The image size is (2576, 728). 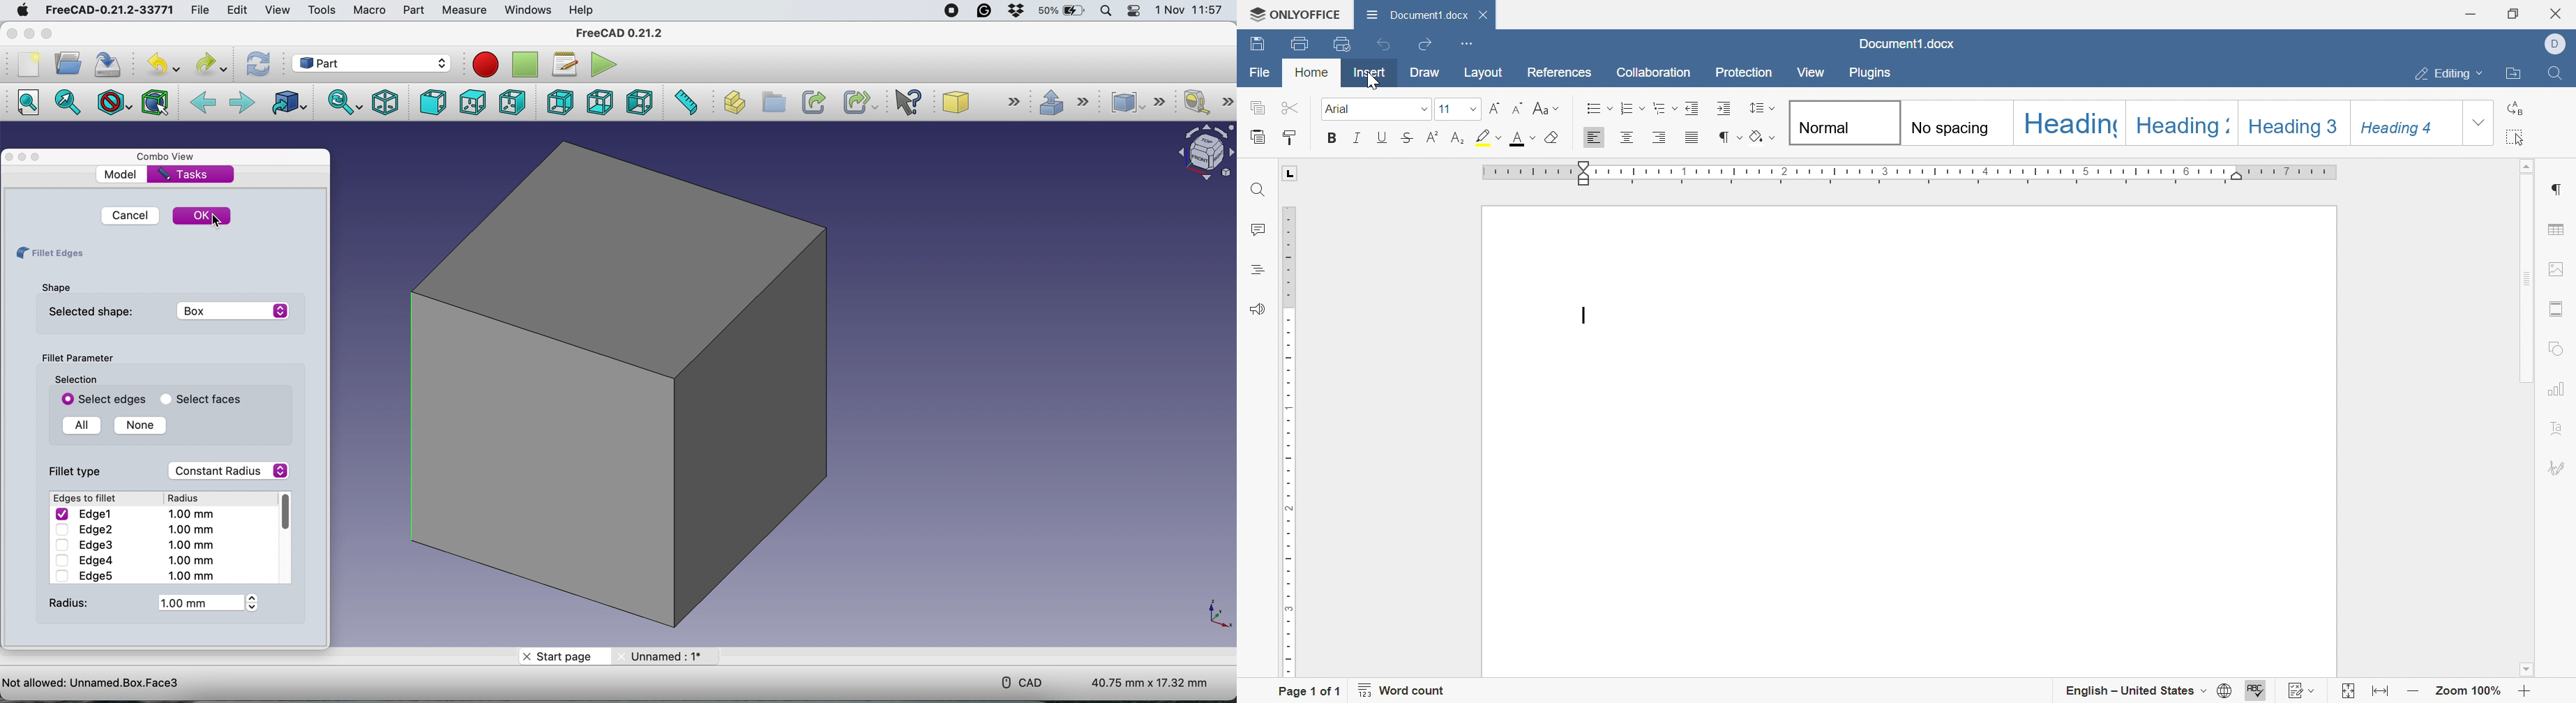 What do you see at coordinates (732, 102) in the screenshot?
I see `create part` at bounding box center [732, 102].